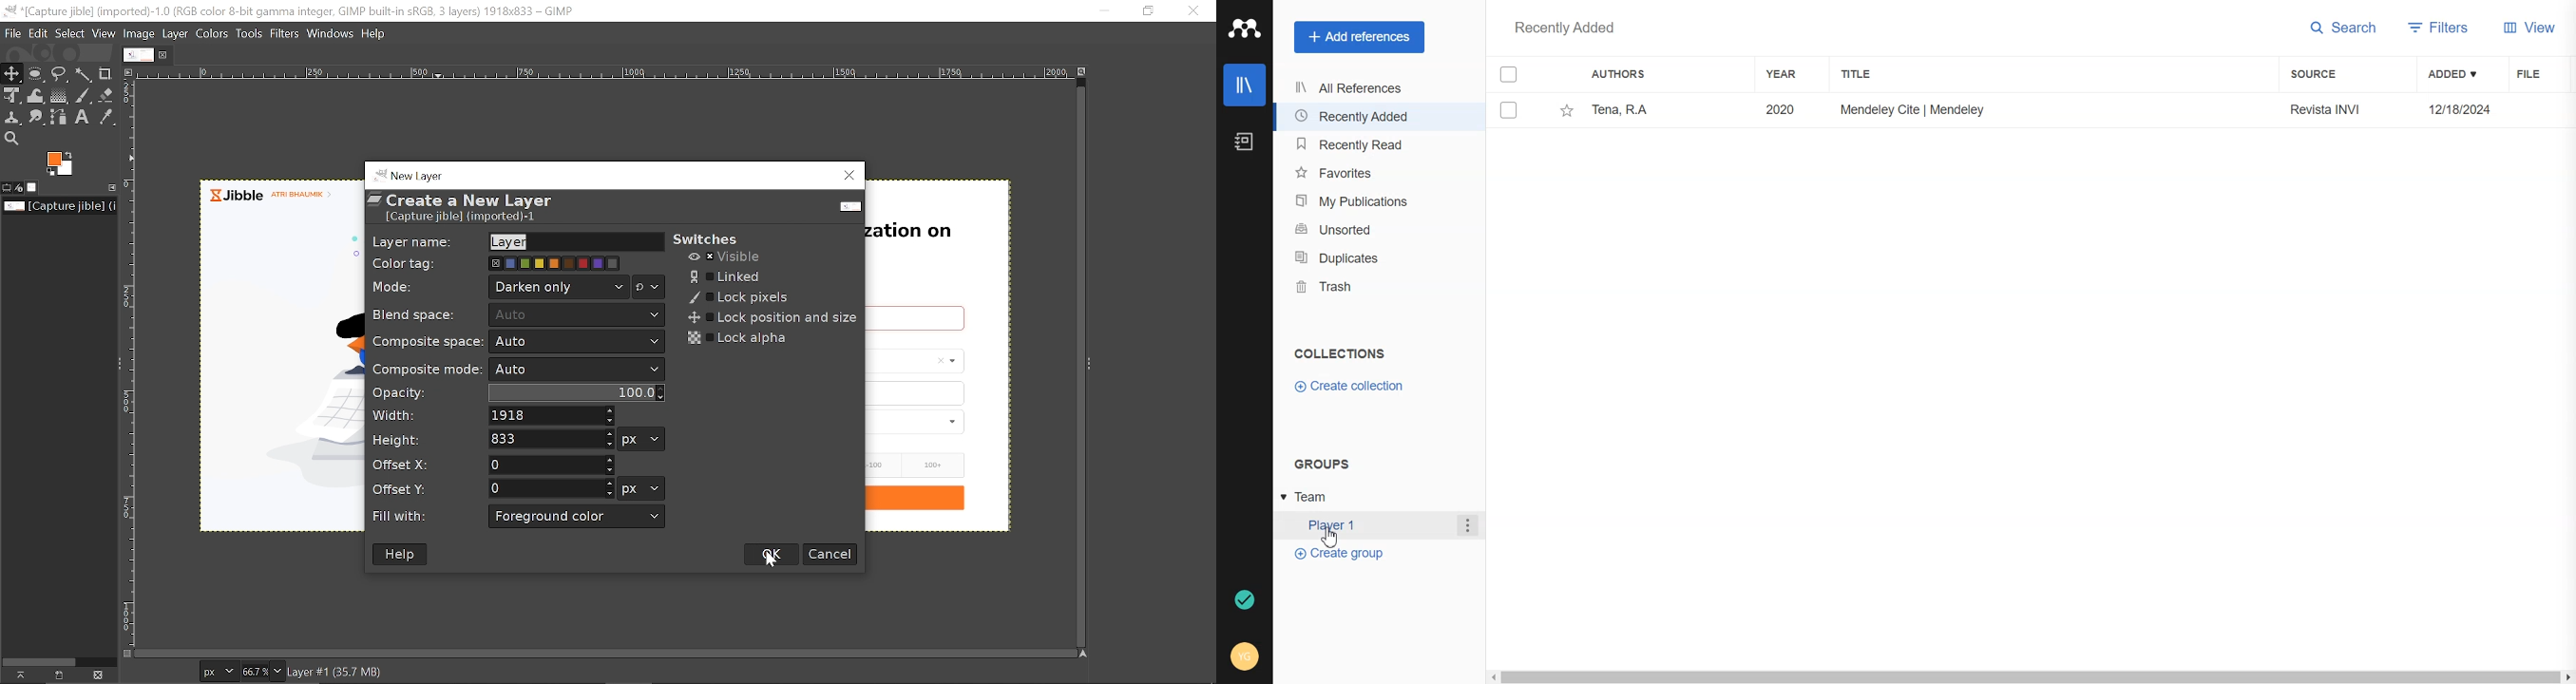 This screenshot has width=2576, height=700. I want to click on hide, so click(16, 677).